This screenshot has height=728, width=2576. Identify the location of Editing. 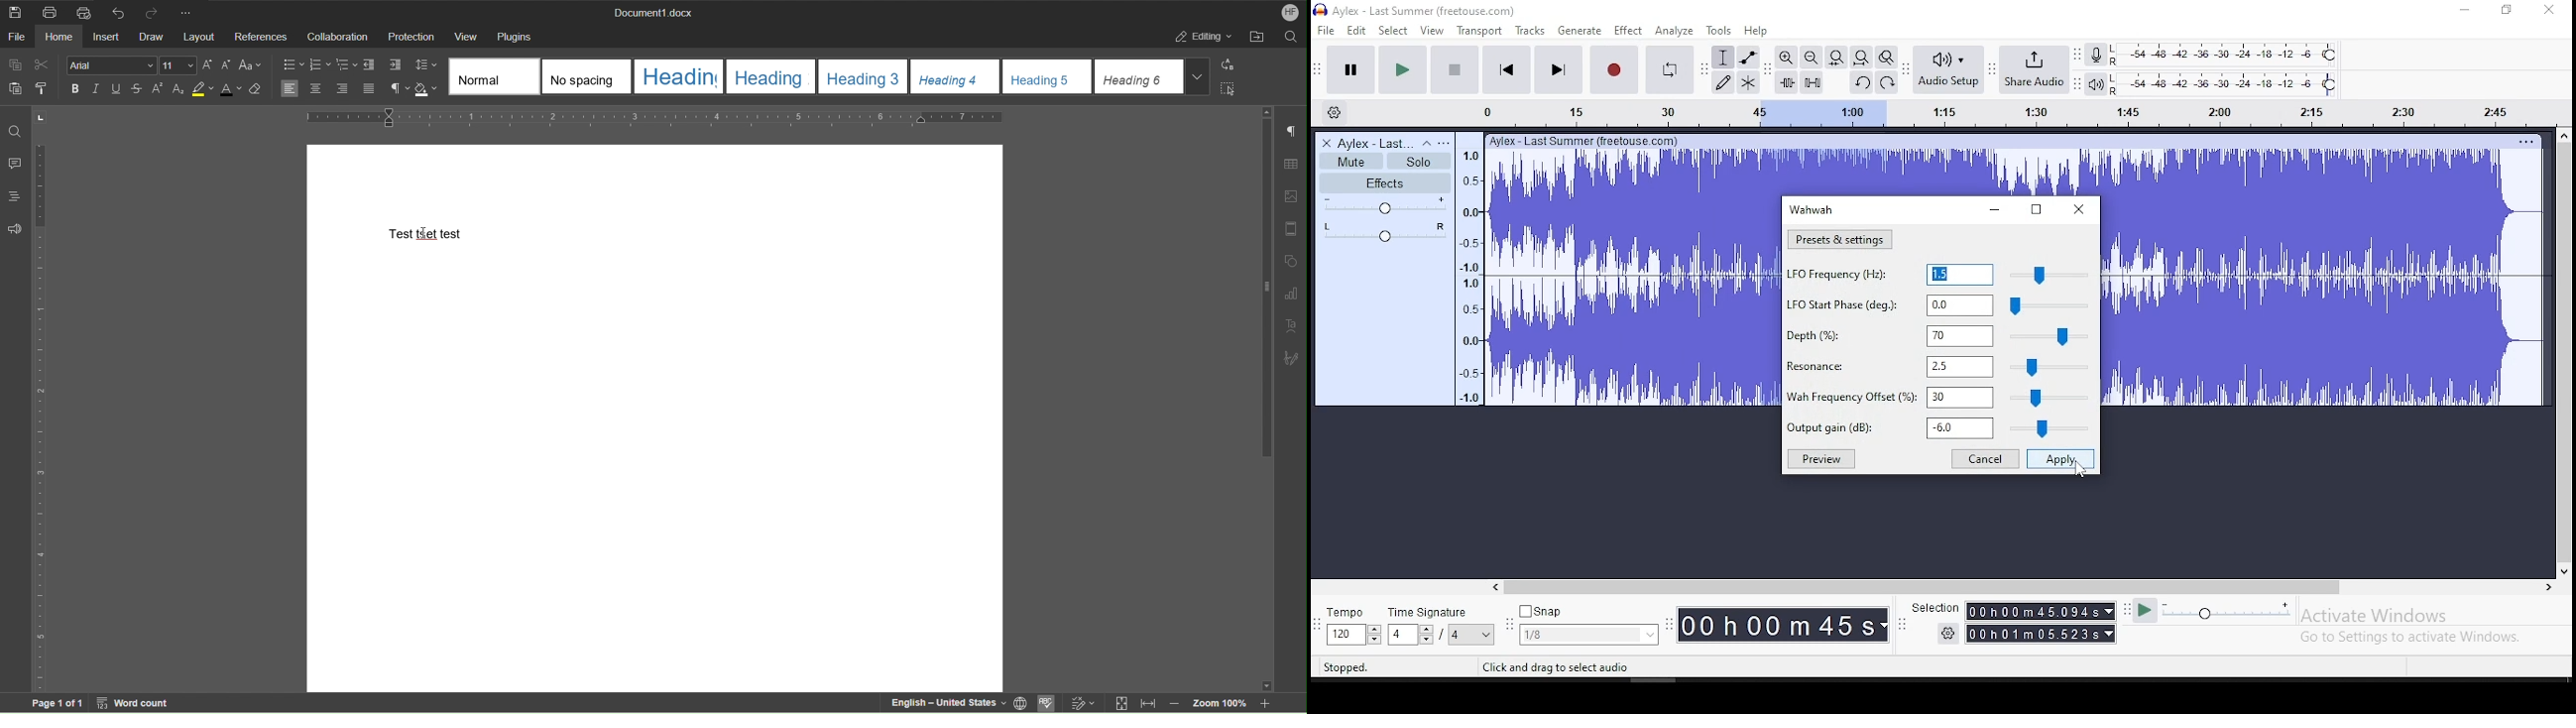
(1203, 35).